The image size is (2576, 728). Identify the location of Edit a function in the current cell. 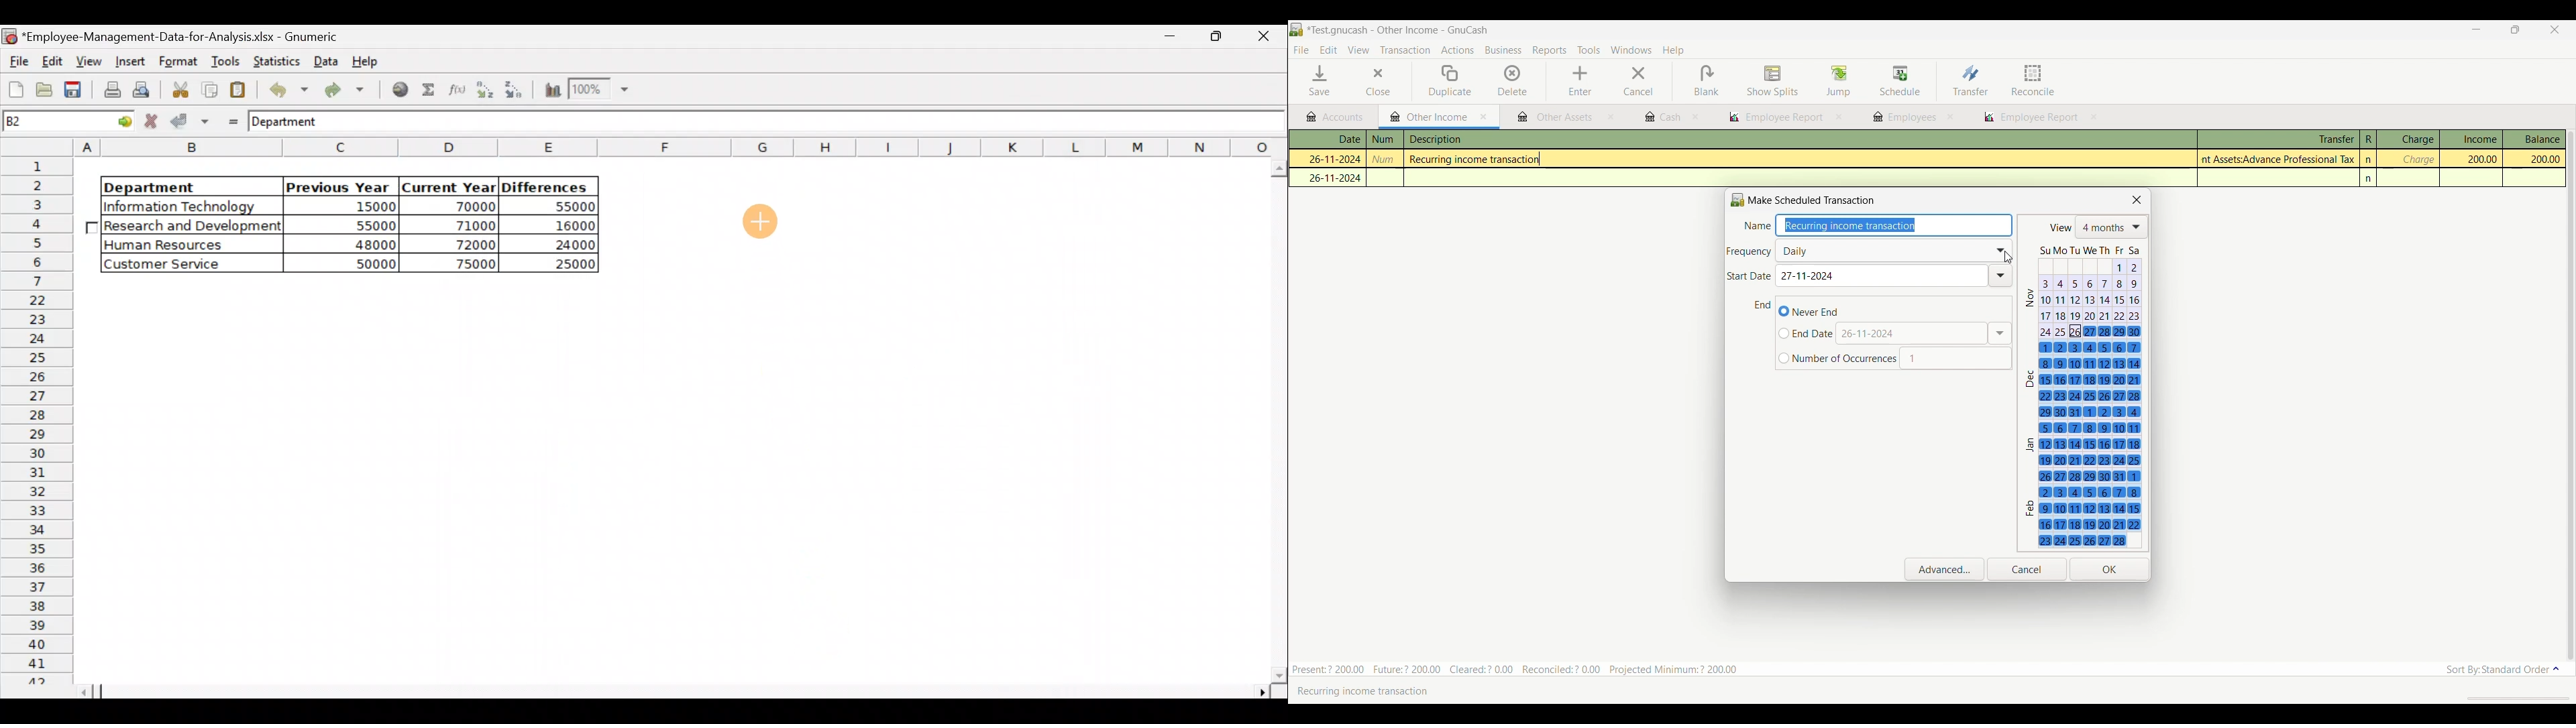
(456, 89).